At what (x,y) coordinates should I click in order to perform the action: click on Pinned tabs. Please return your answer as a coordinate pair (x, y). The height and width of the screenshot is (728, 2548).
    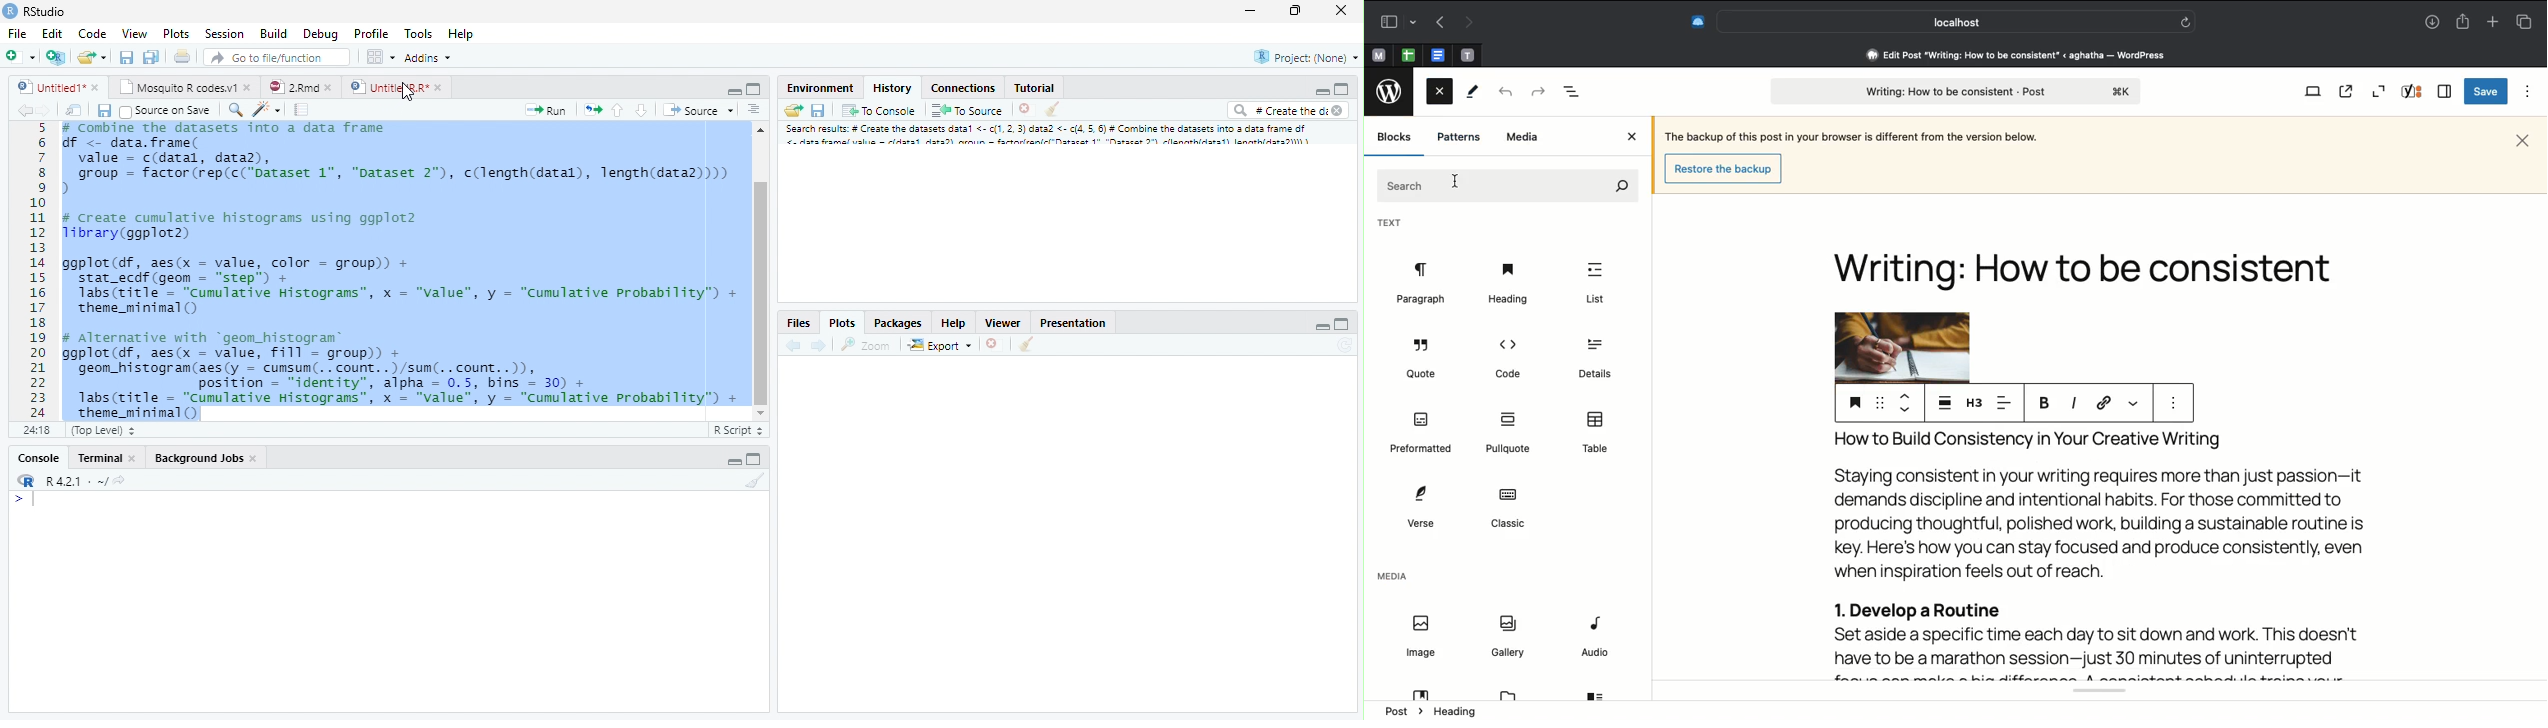
    Looking at the image, I should click on (1380, 54).